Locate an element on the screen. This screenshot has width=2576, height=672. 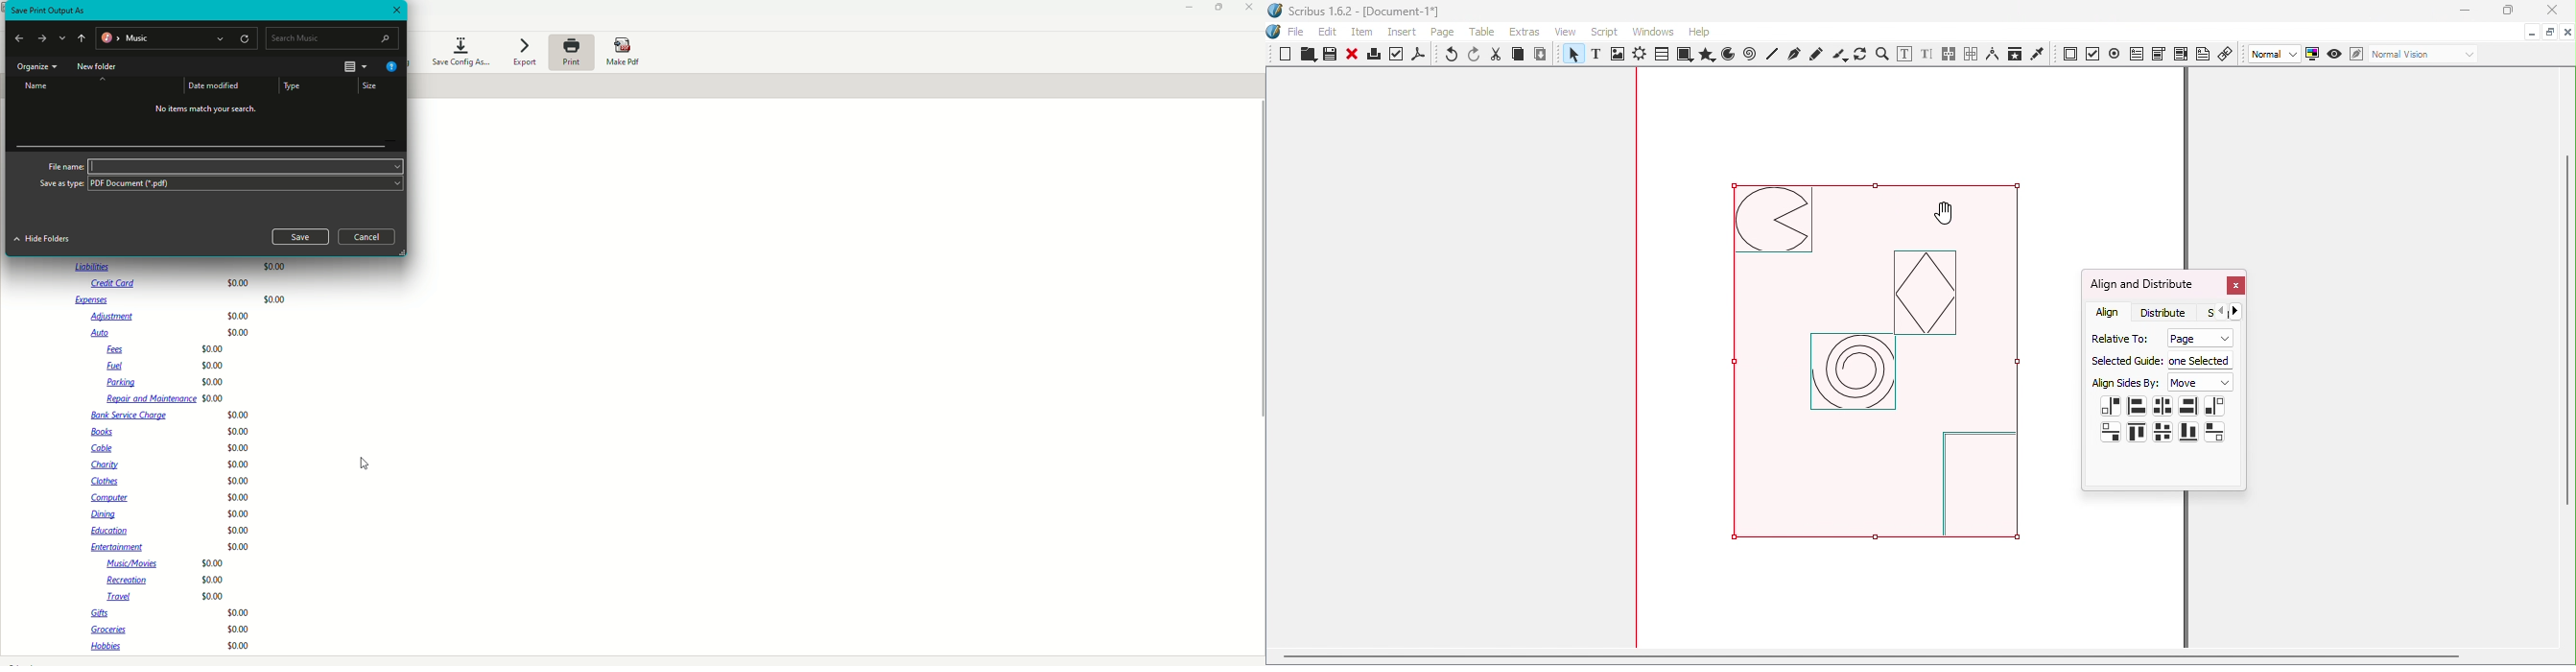
Text frame is located at coordinates (1599, 56).